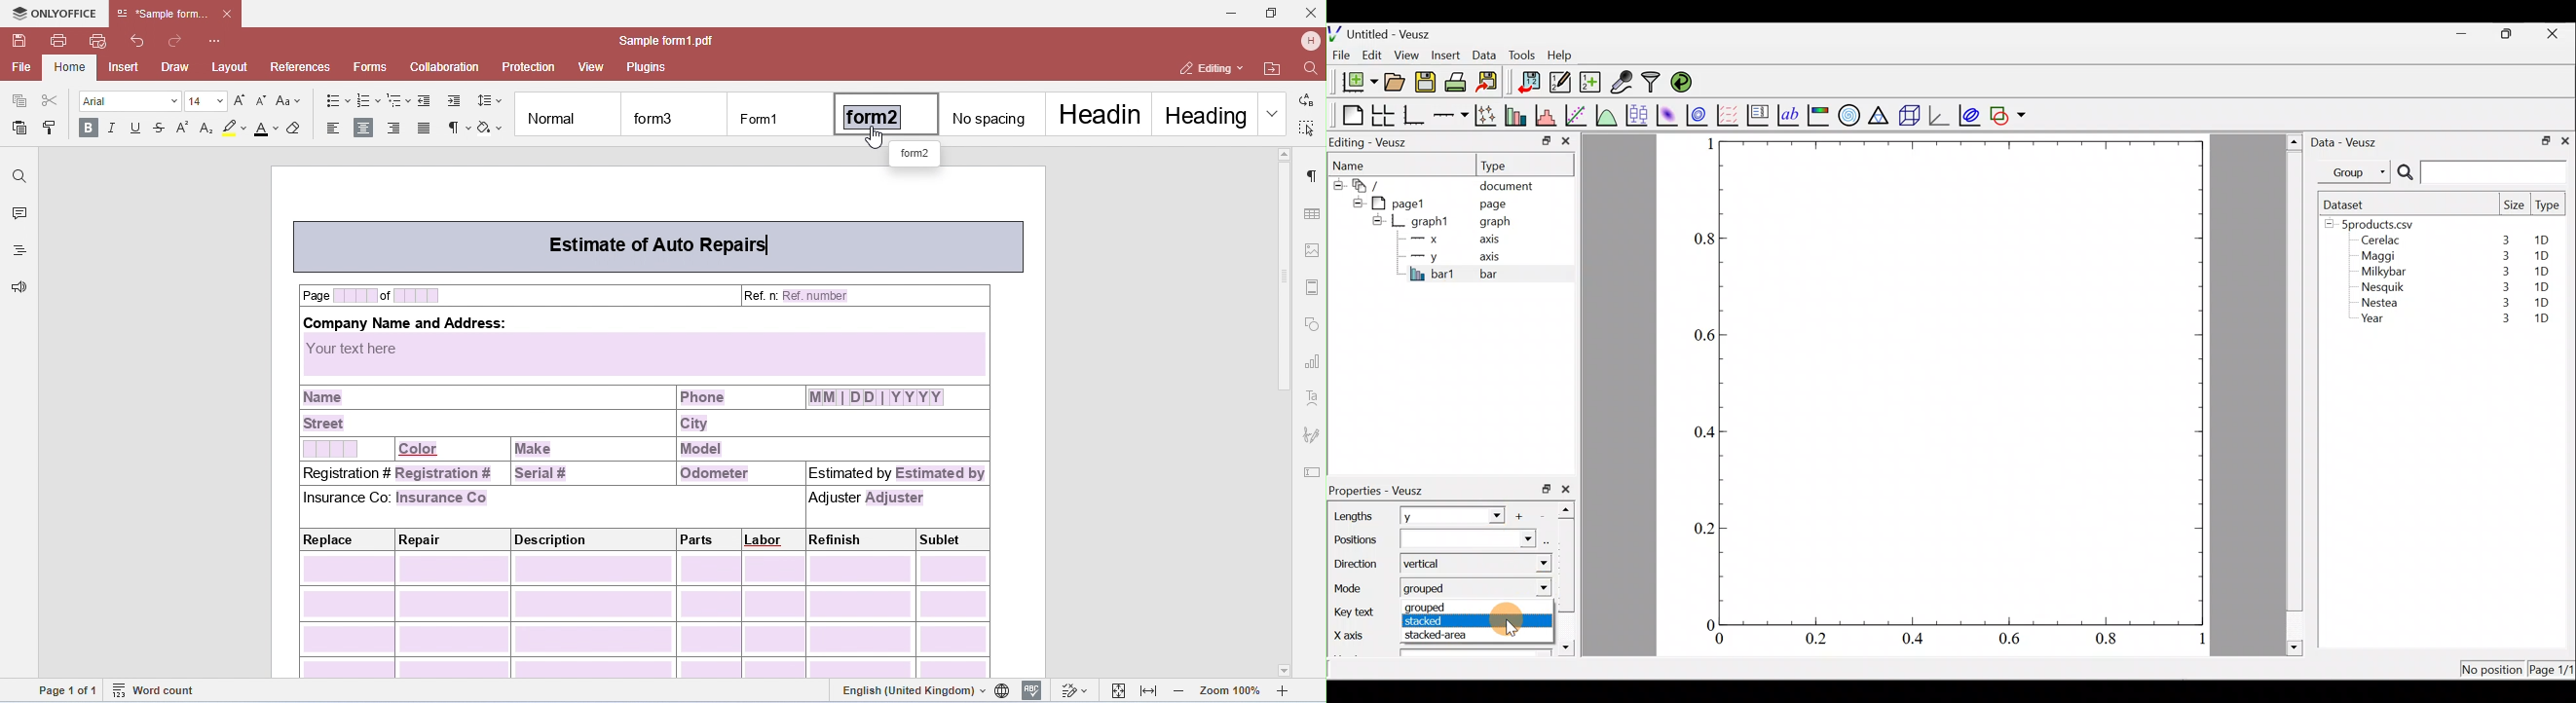 The image size is (2576, 728). Describe the element at coordinates (1607, 115) in the screenshot. I see `Plot a function` at that location.